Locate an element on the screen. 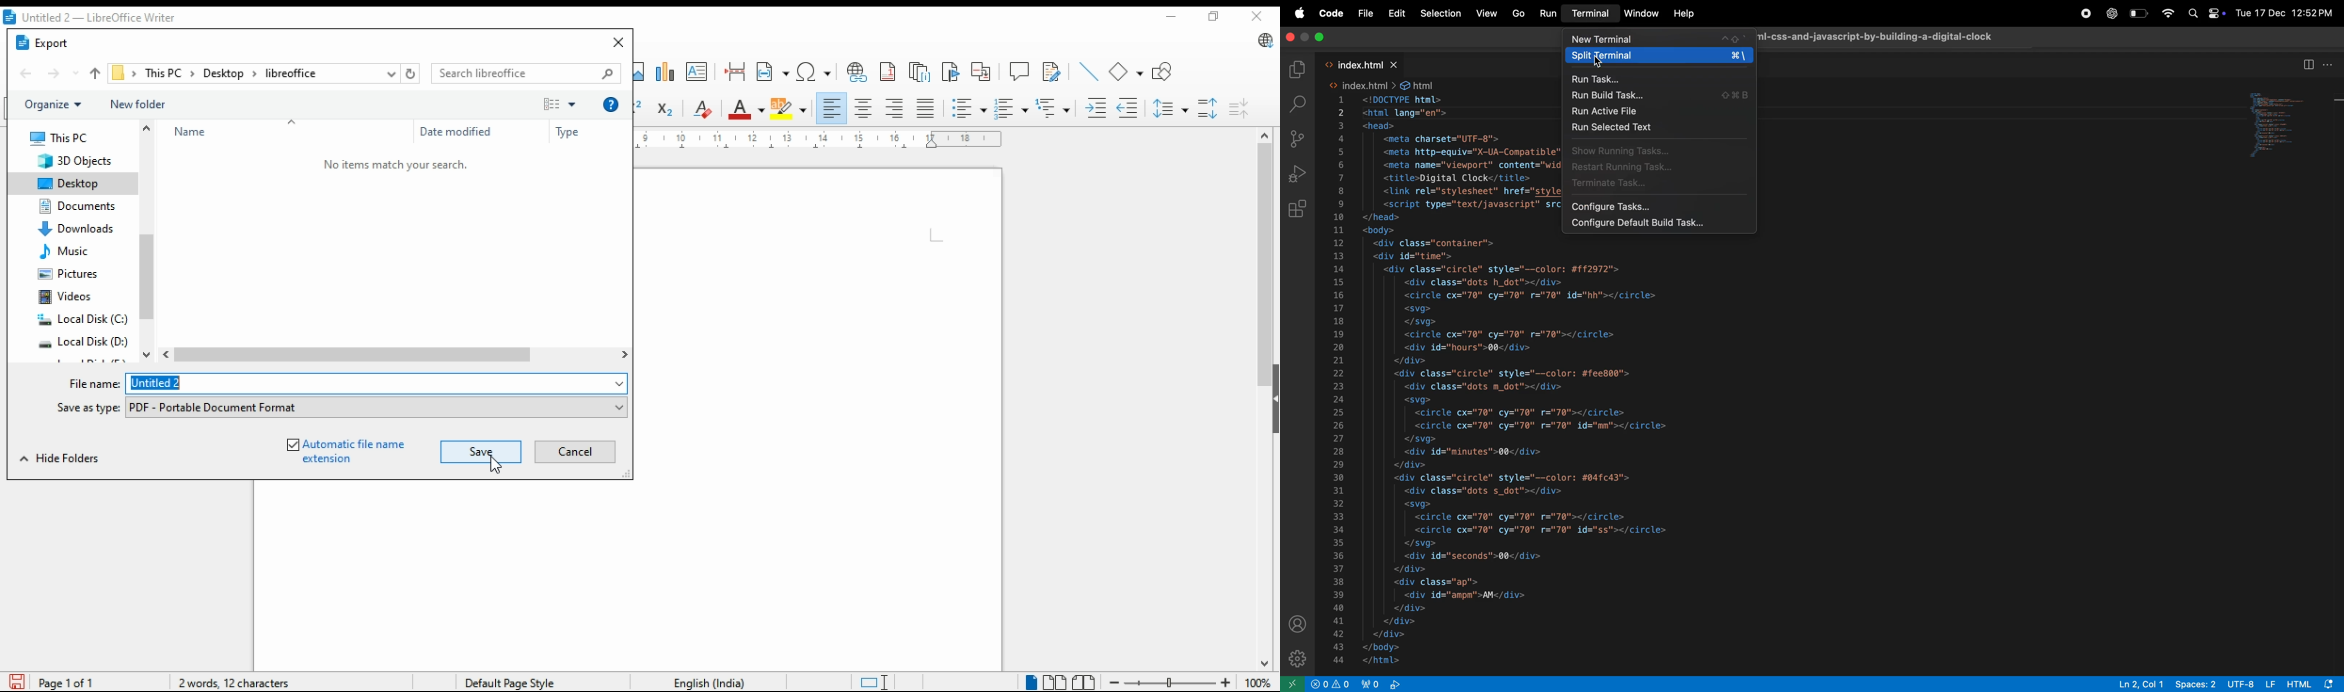 This screenshot has height=700, width=2352. language is located at coordinates (706, 680).